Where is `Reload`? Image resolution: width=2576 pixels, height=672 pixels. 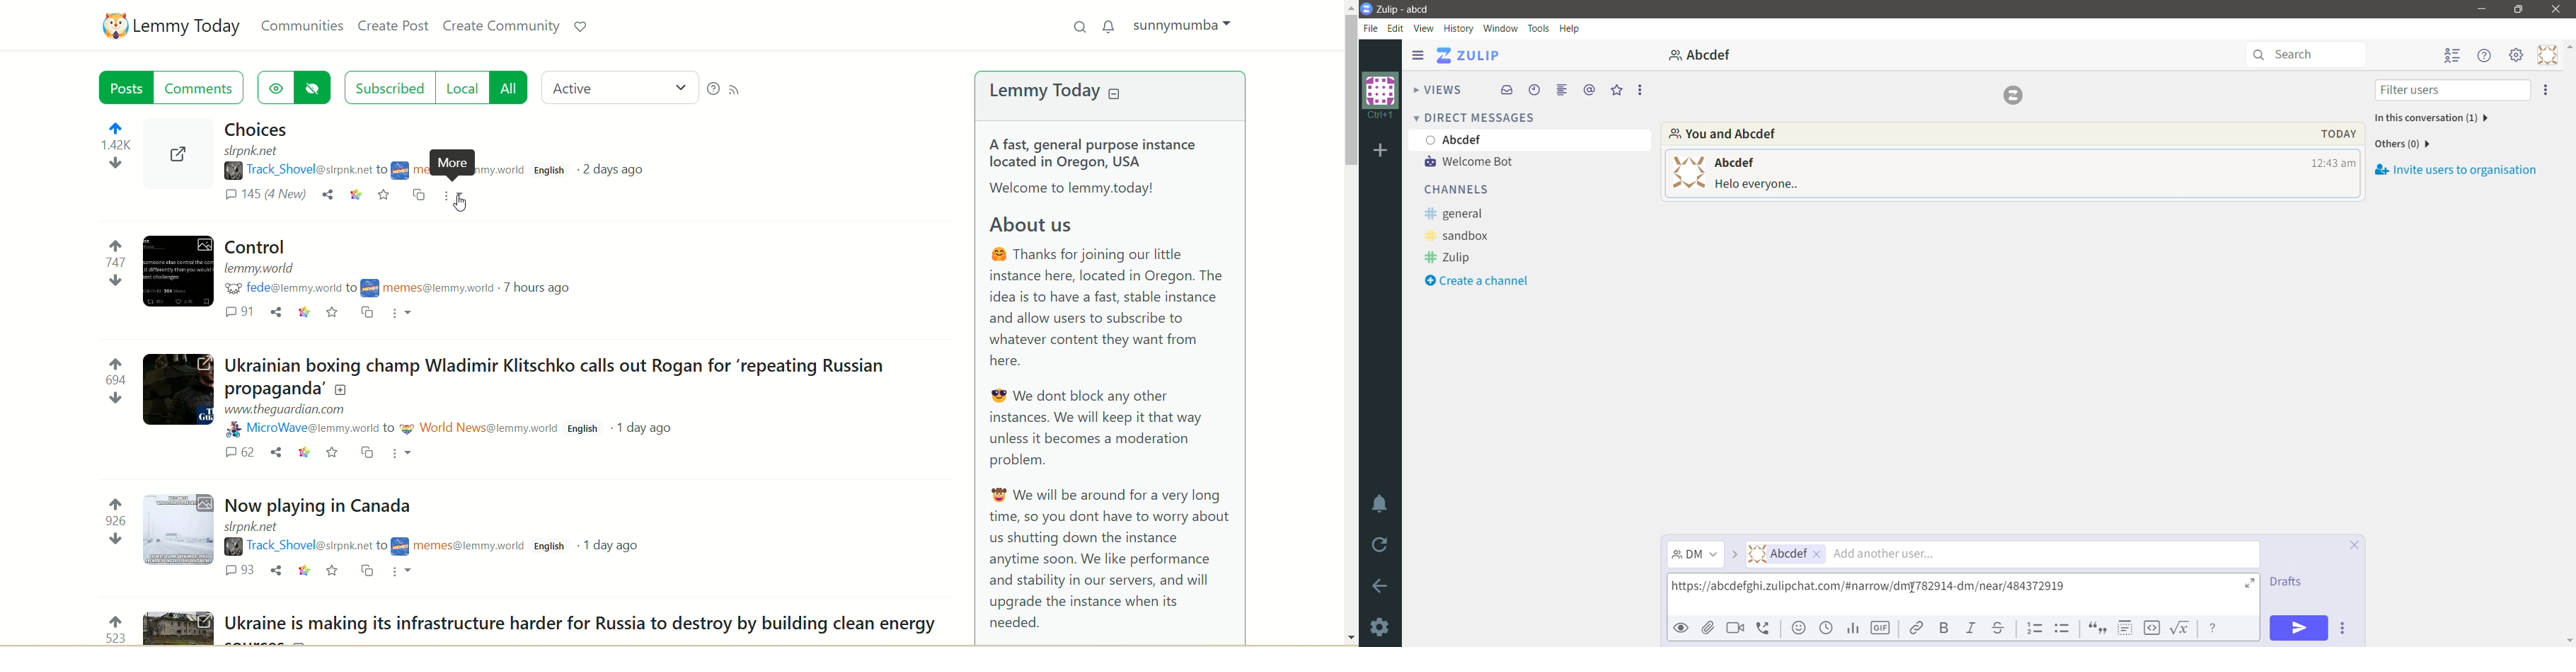
Reload is located at coordinates (1381, 546).